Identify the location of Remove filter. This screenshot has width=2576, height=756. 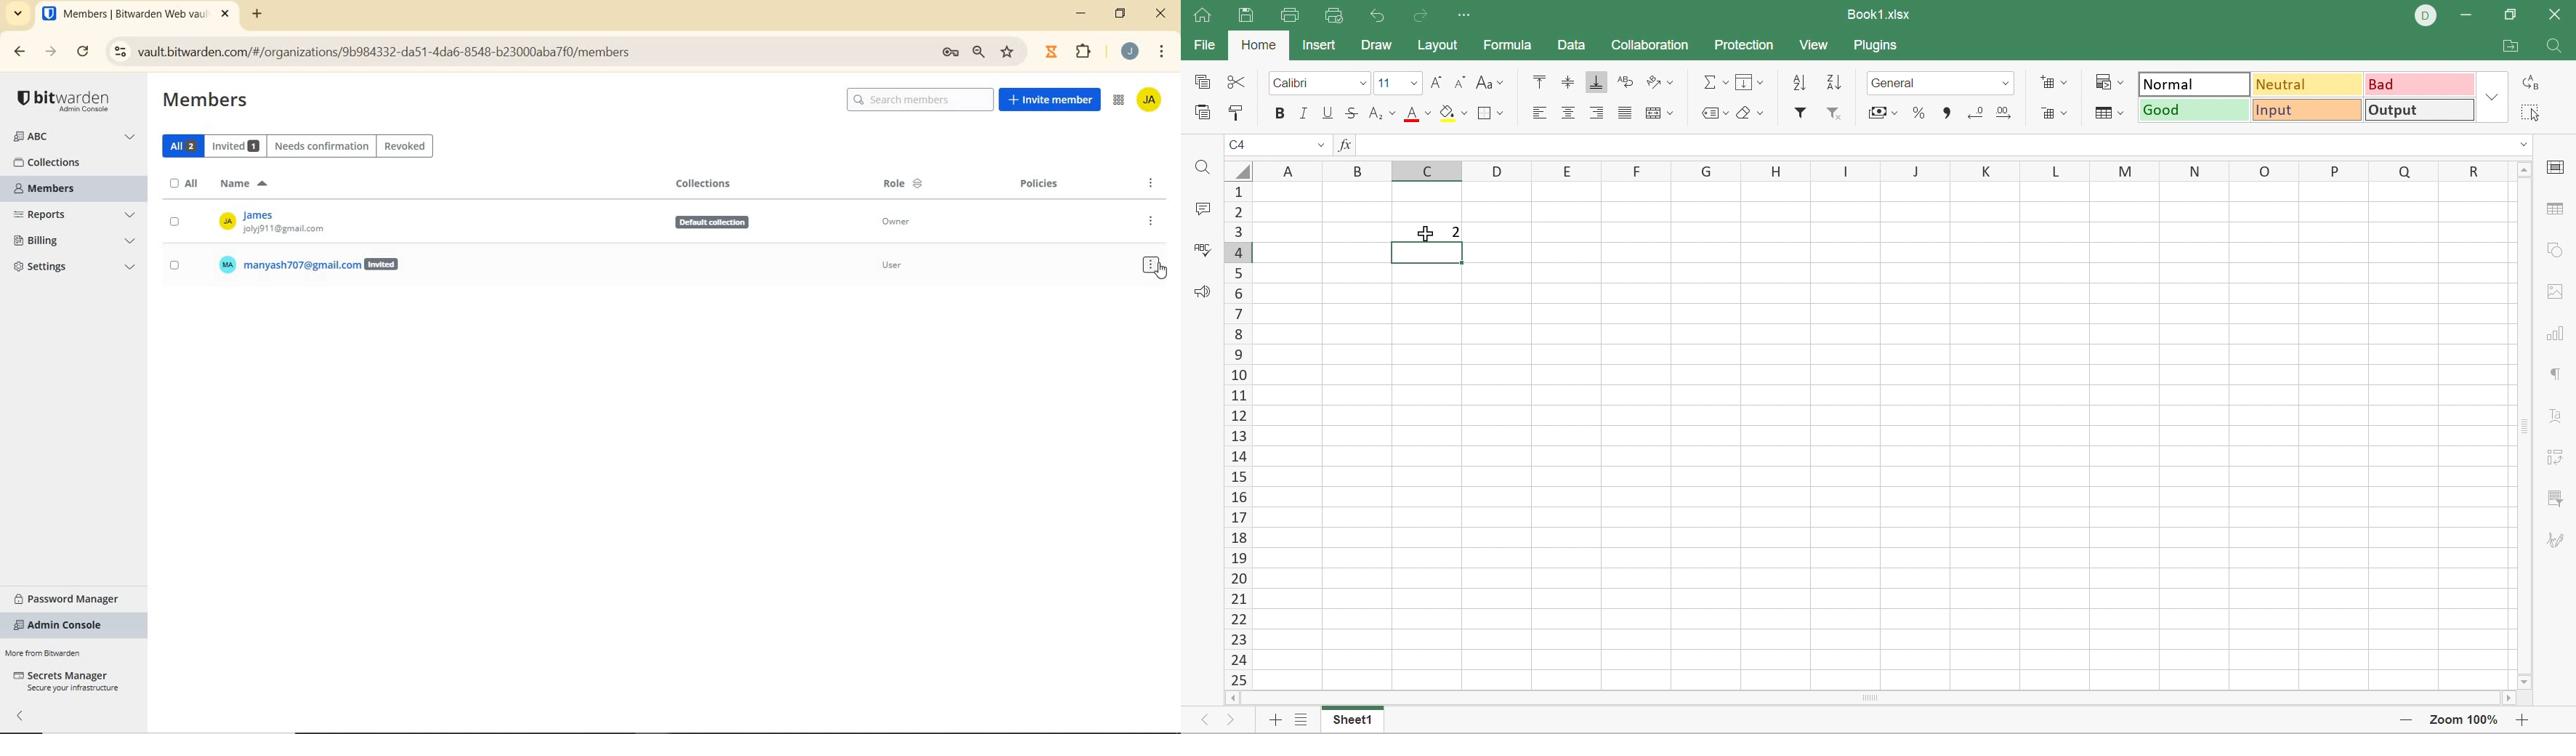
(1836, 112).